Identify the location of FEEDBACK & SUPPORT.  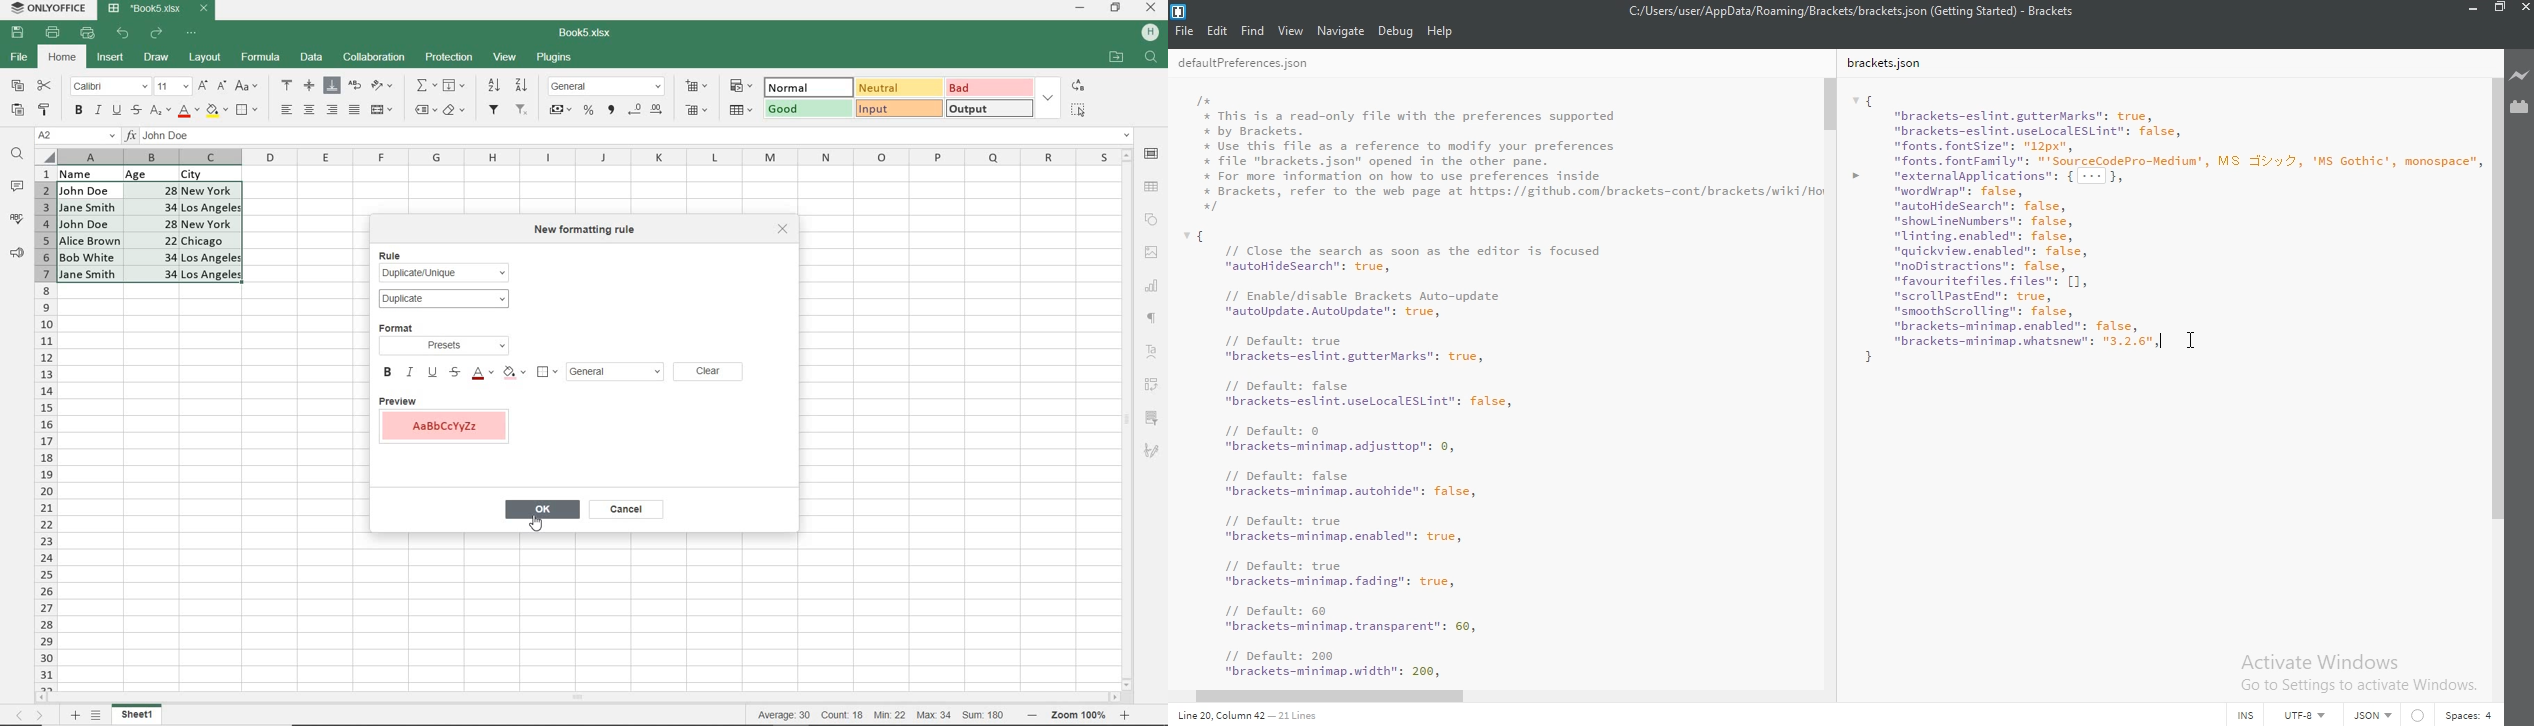
(17, 252).